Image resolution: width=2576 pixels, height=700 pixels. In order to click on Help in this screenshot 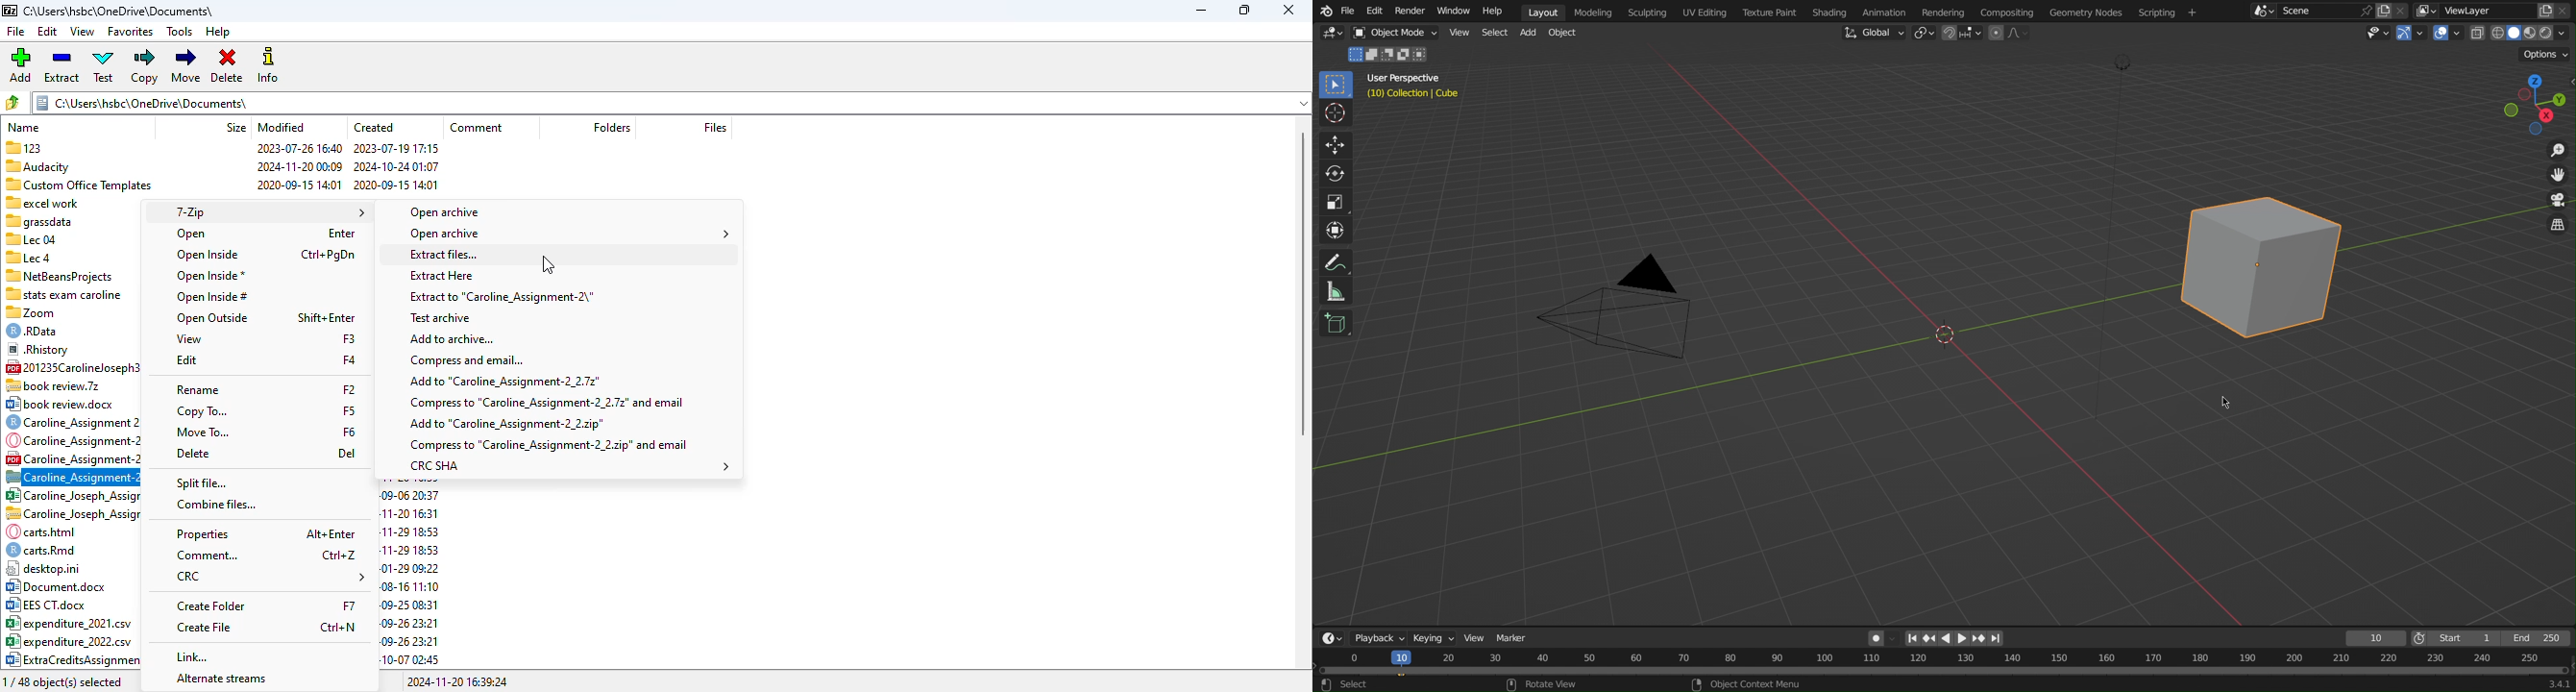, I will do `click(1498, 11)`.